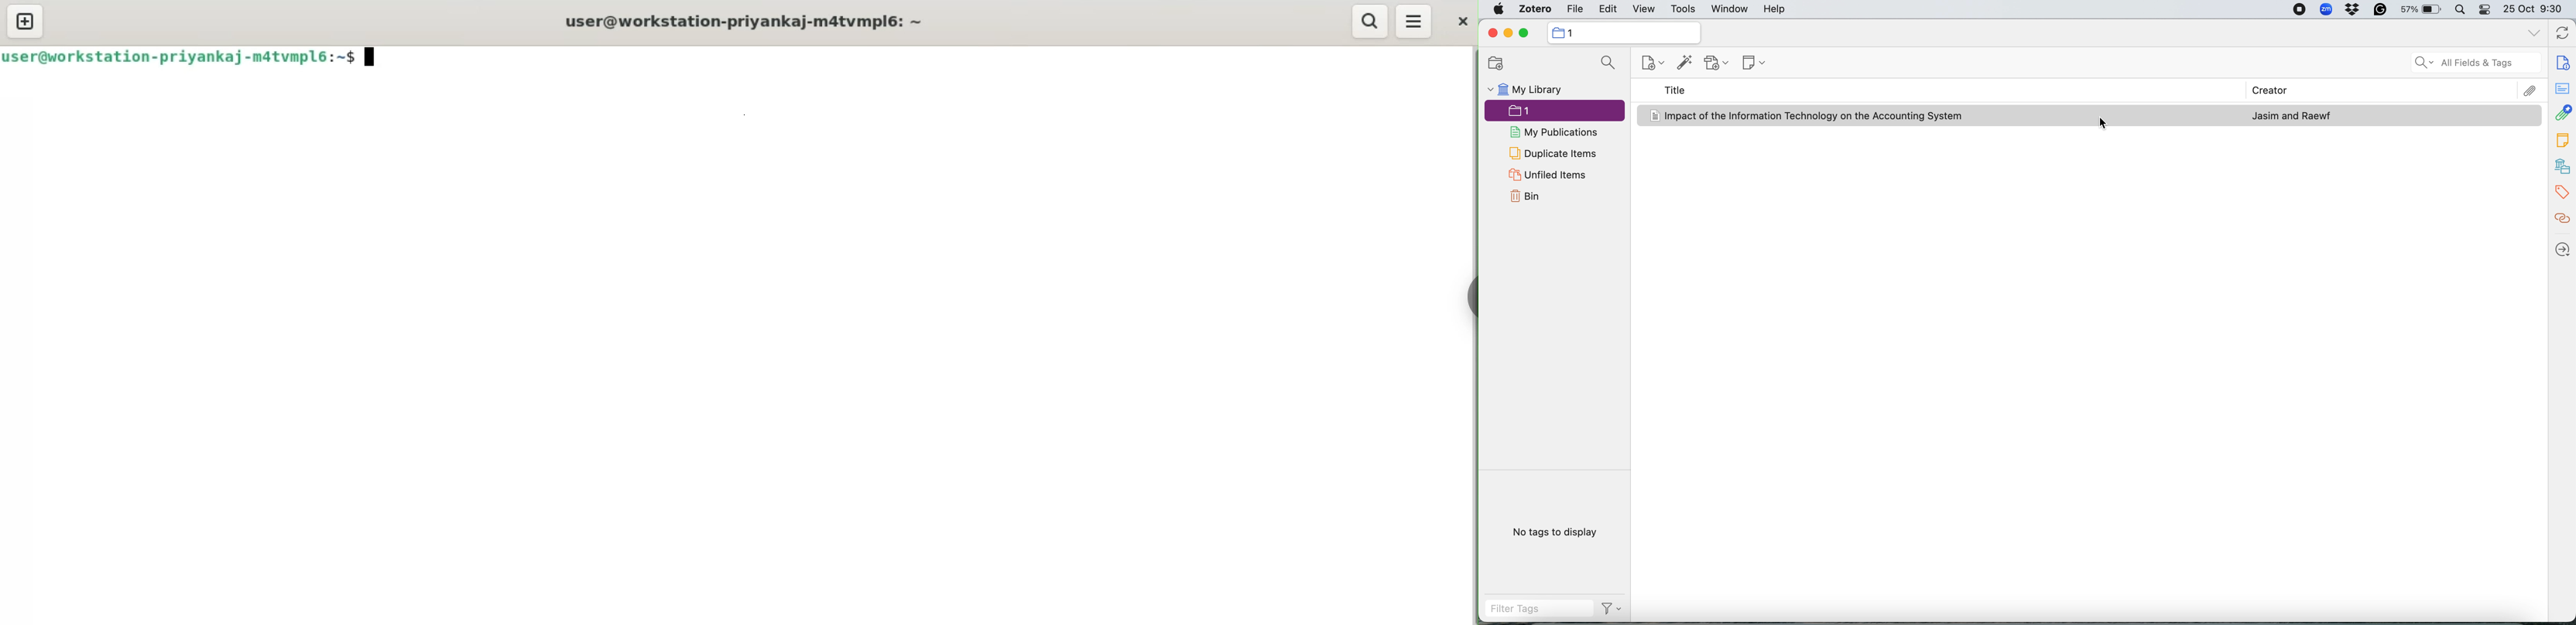  Describe the element at coordinates (1815, 116) in the screenshot. I see `Impact of the Information Technology on the Accounting System` at that location.